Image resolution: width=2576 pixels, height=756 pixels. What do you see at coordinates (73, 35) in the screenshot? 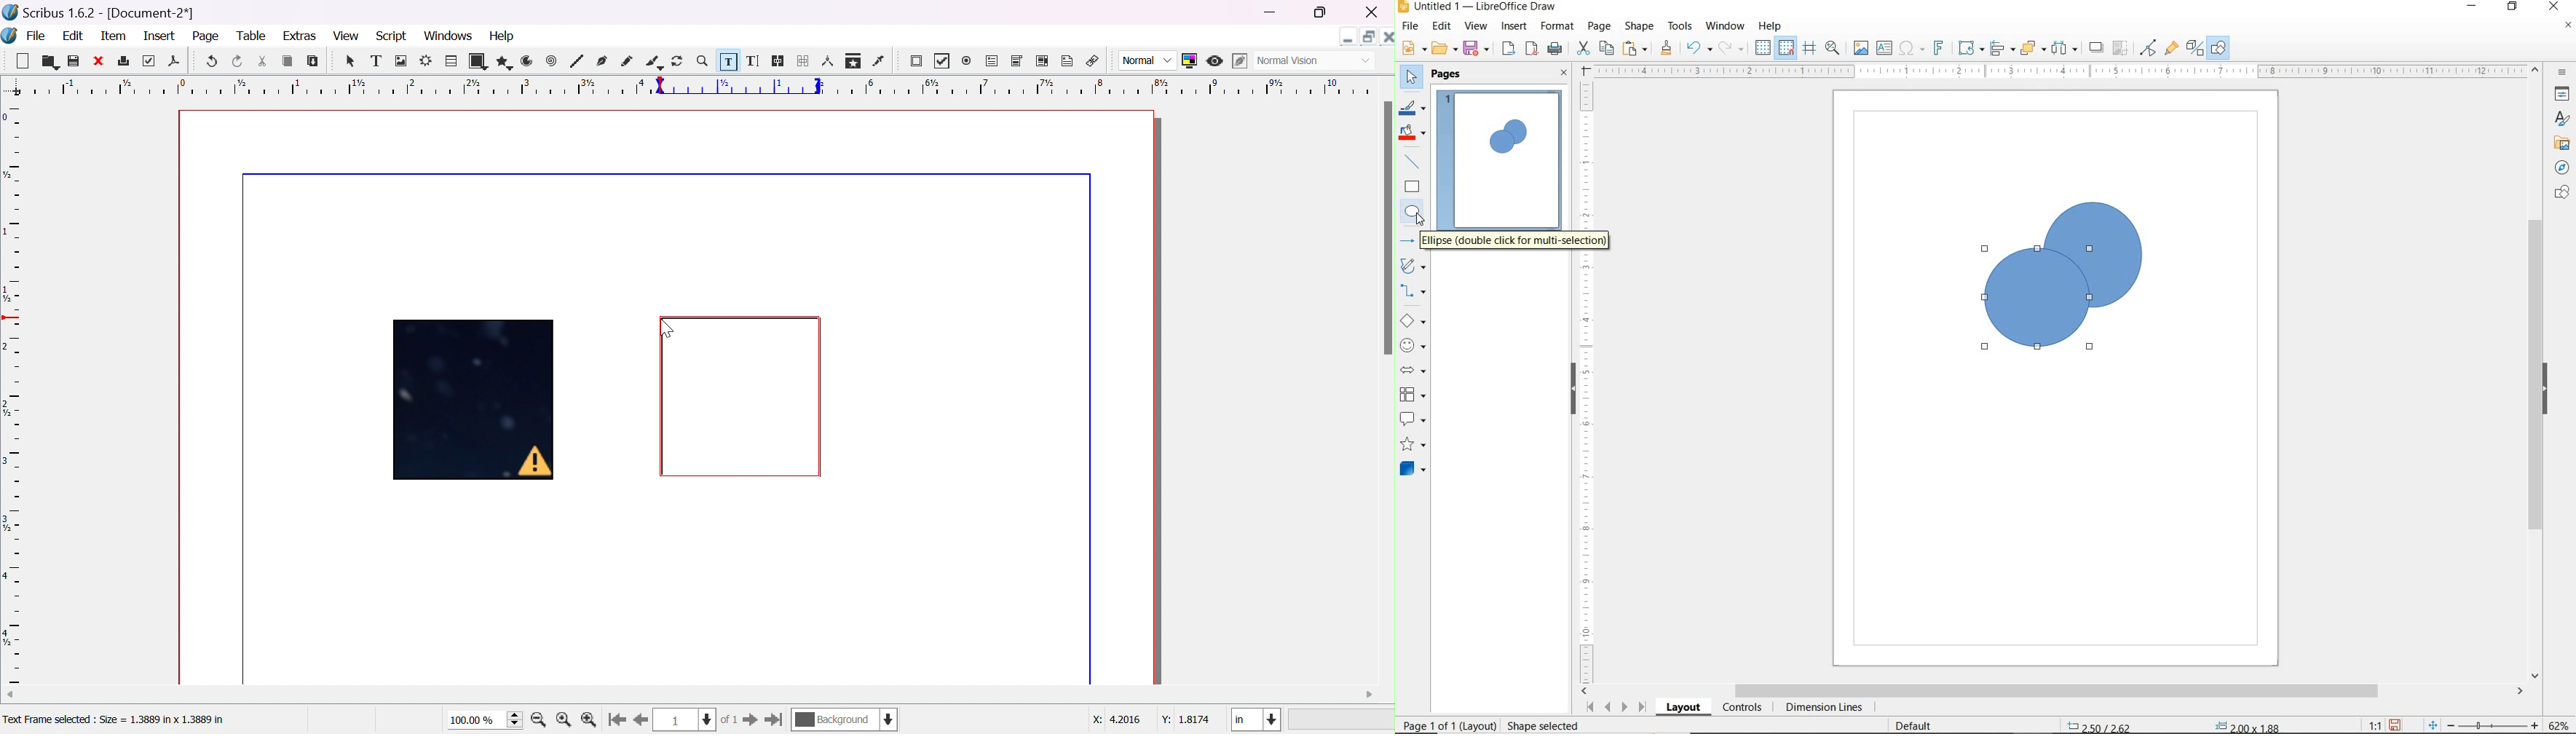
I see `edit` at bounding box center [73, 35].